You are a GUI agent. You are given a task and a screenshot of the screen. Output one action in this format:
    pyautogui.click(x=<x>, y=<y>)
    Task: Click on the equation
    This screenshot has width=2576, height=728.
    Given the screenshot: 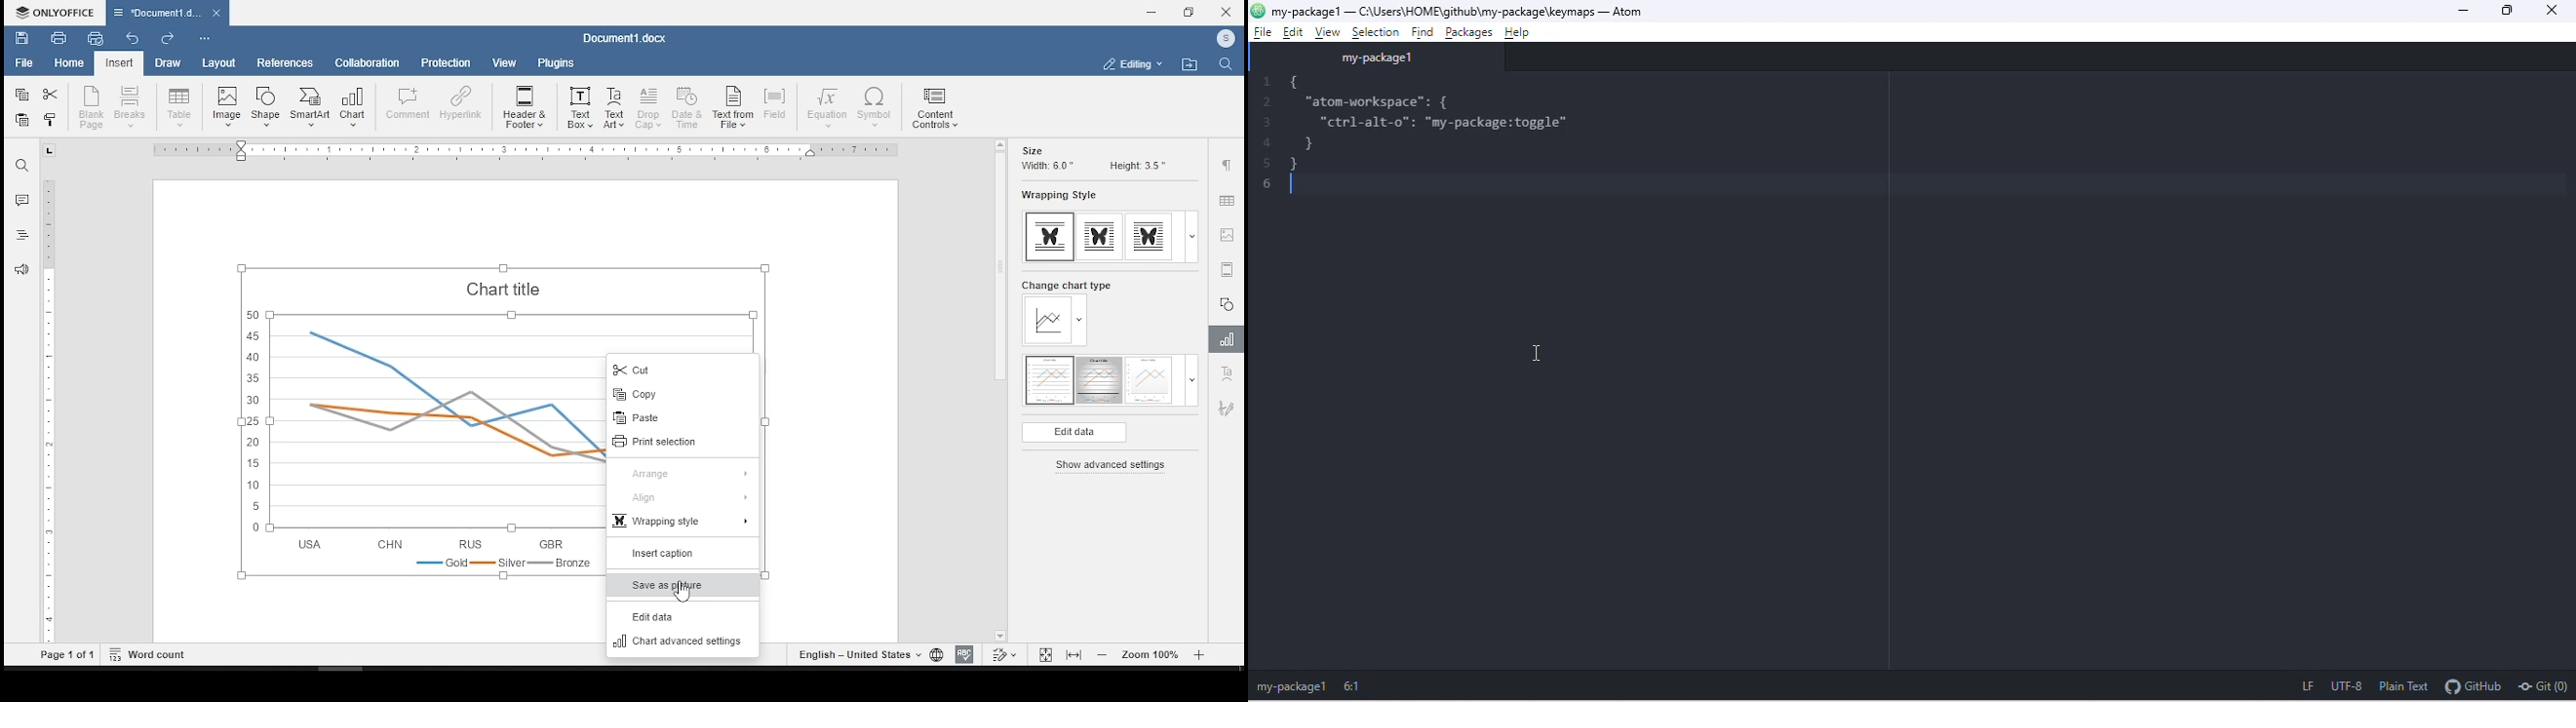 What is the action you would take?
    pyautogui.click(x=828, y=107)
    